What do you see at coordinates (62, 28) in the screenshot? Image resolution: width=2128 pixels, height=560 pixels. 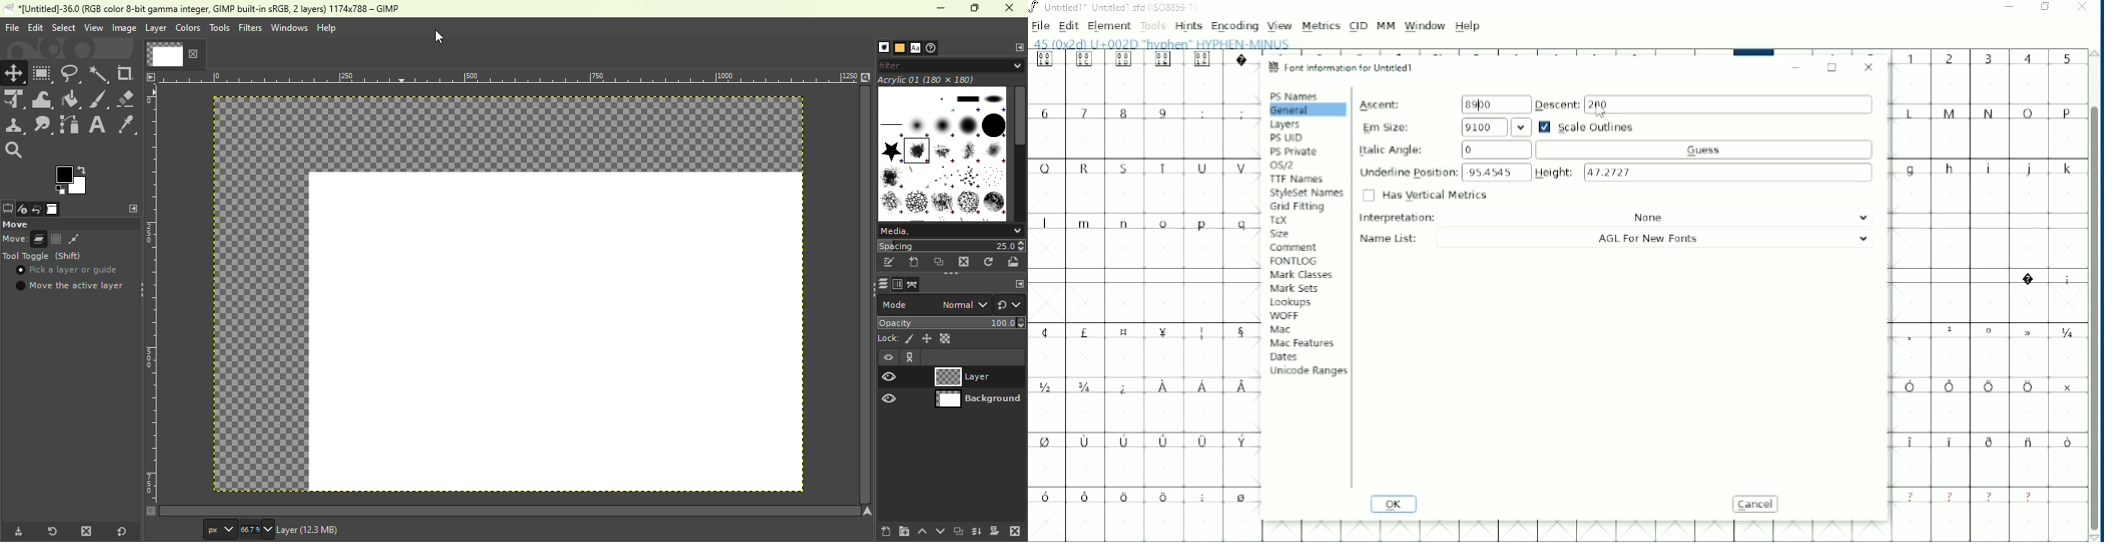 I see `` at bounding box center [62, 28].